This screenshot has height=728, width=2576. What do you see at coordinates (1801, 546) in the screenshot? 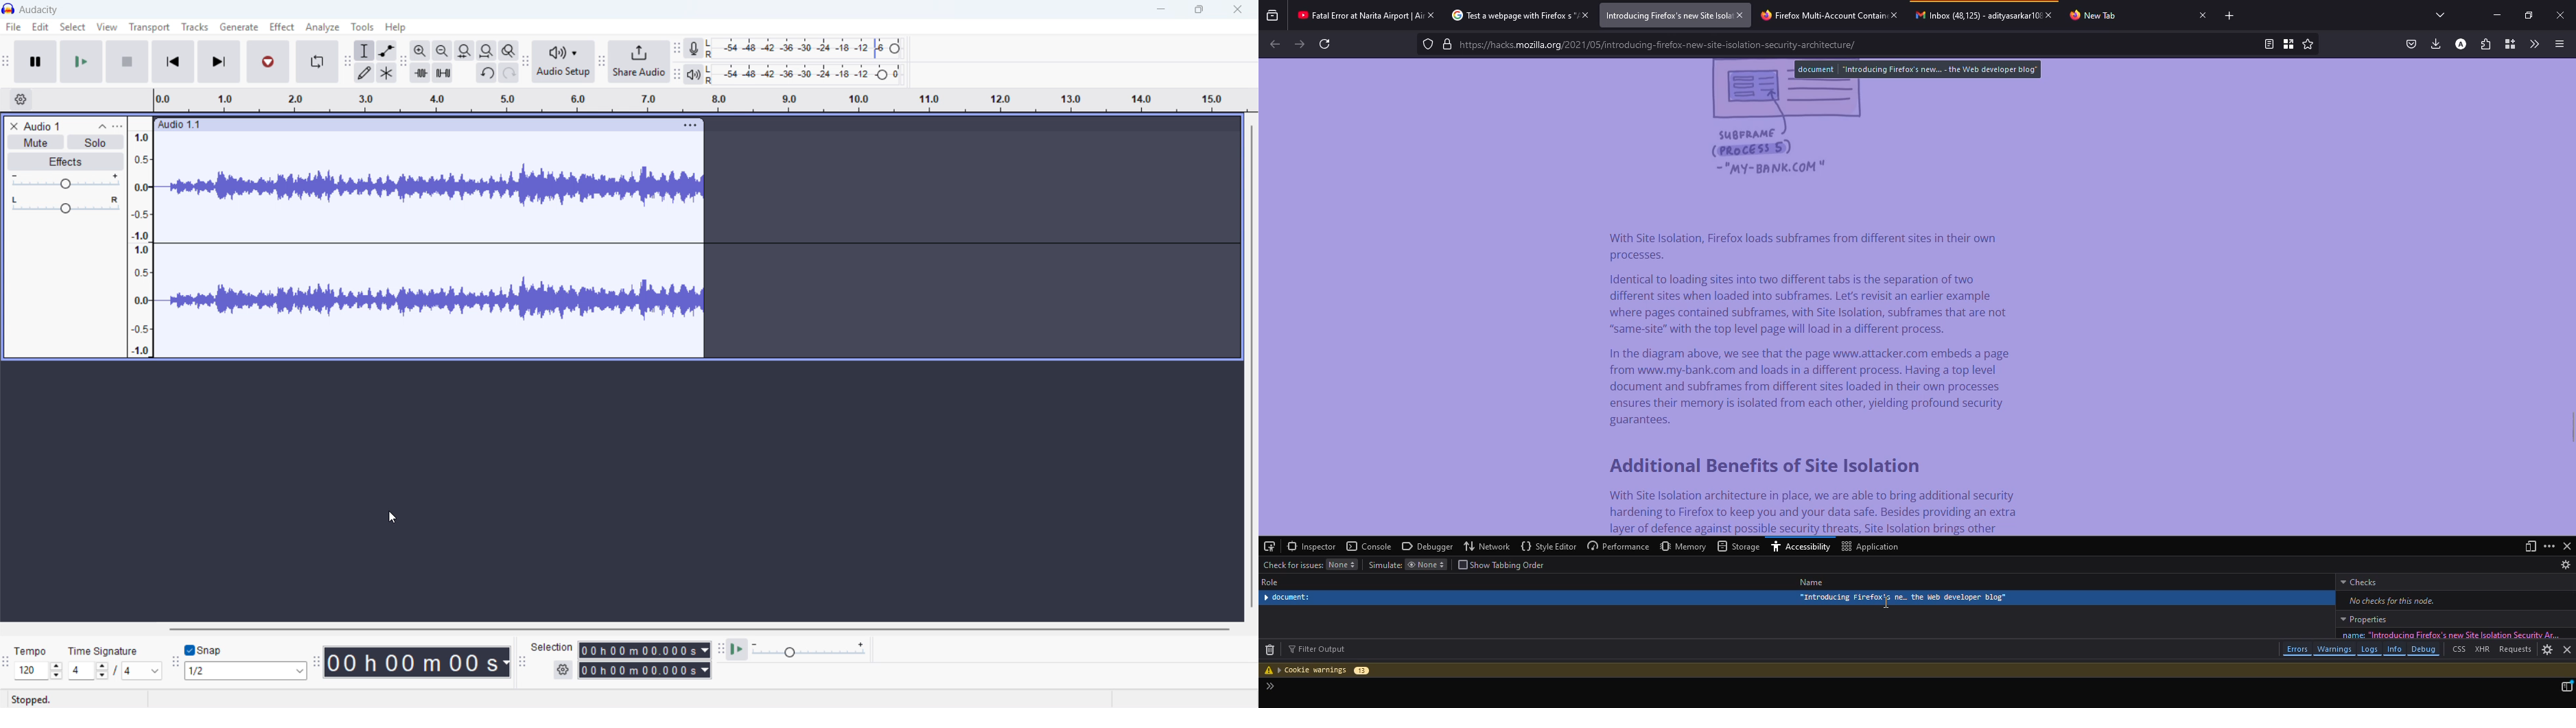
I see `accessibility` at bounding box center [1801, 546].